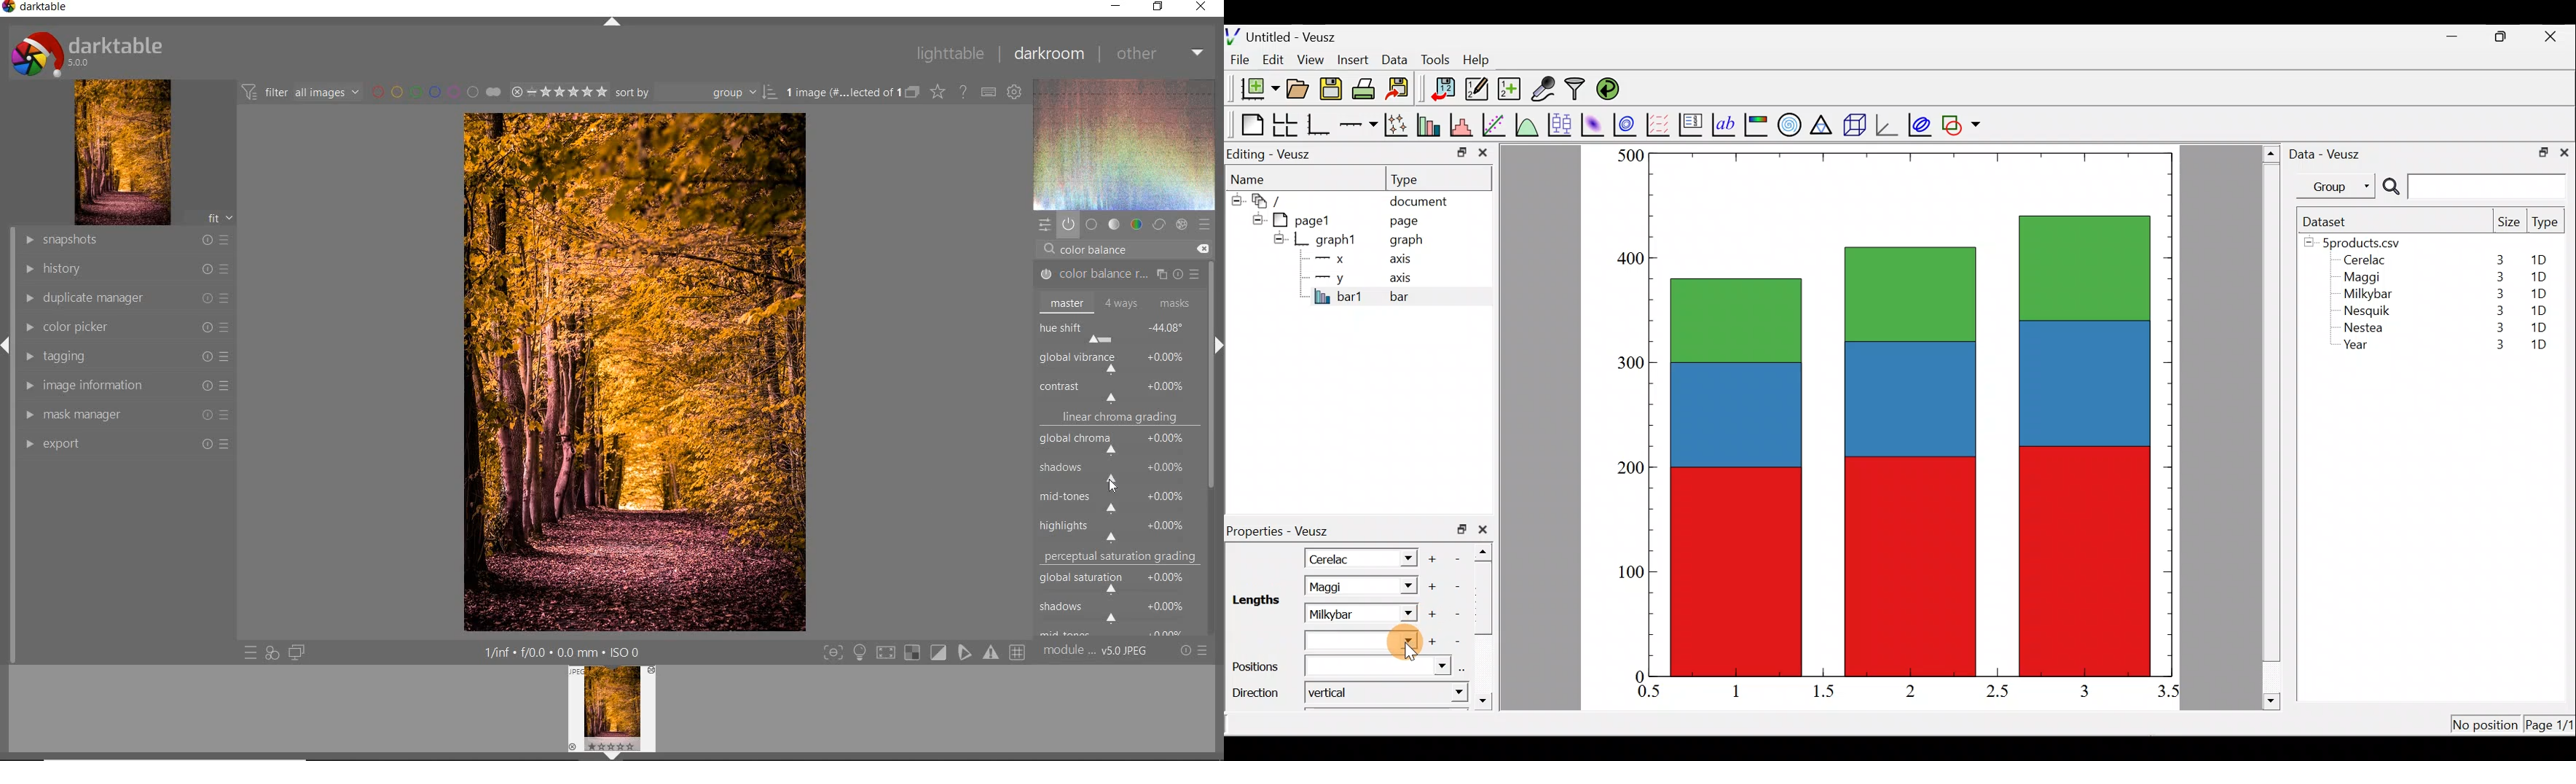 The width and height of the screenshot is (2576, 784). I want to click on expand/collapse, so click(610, 22).